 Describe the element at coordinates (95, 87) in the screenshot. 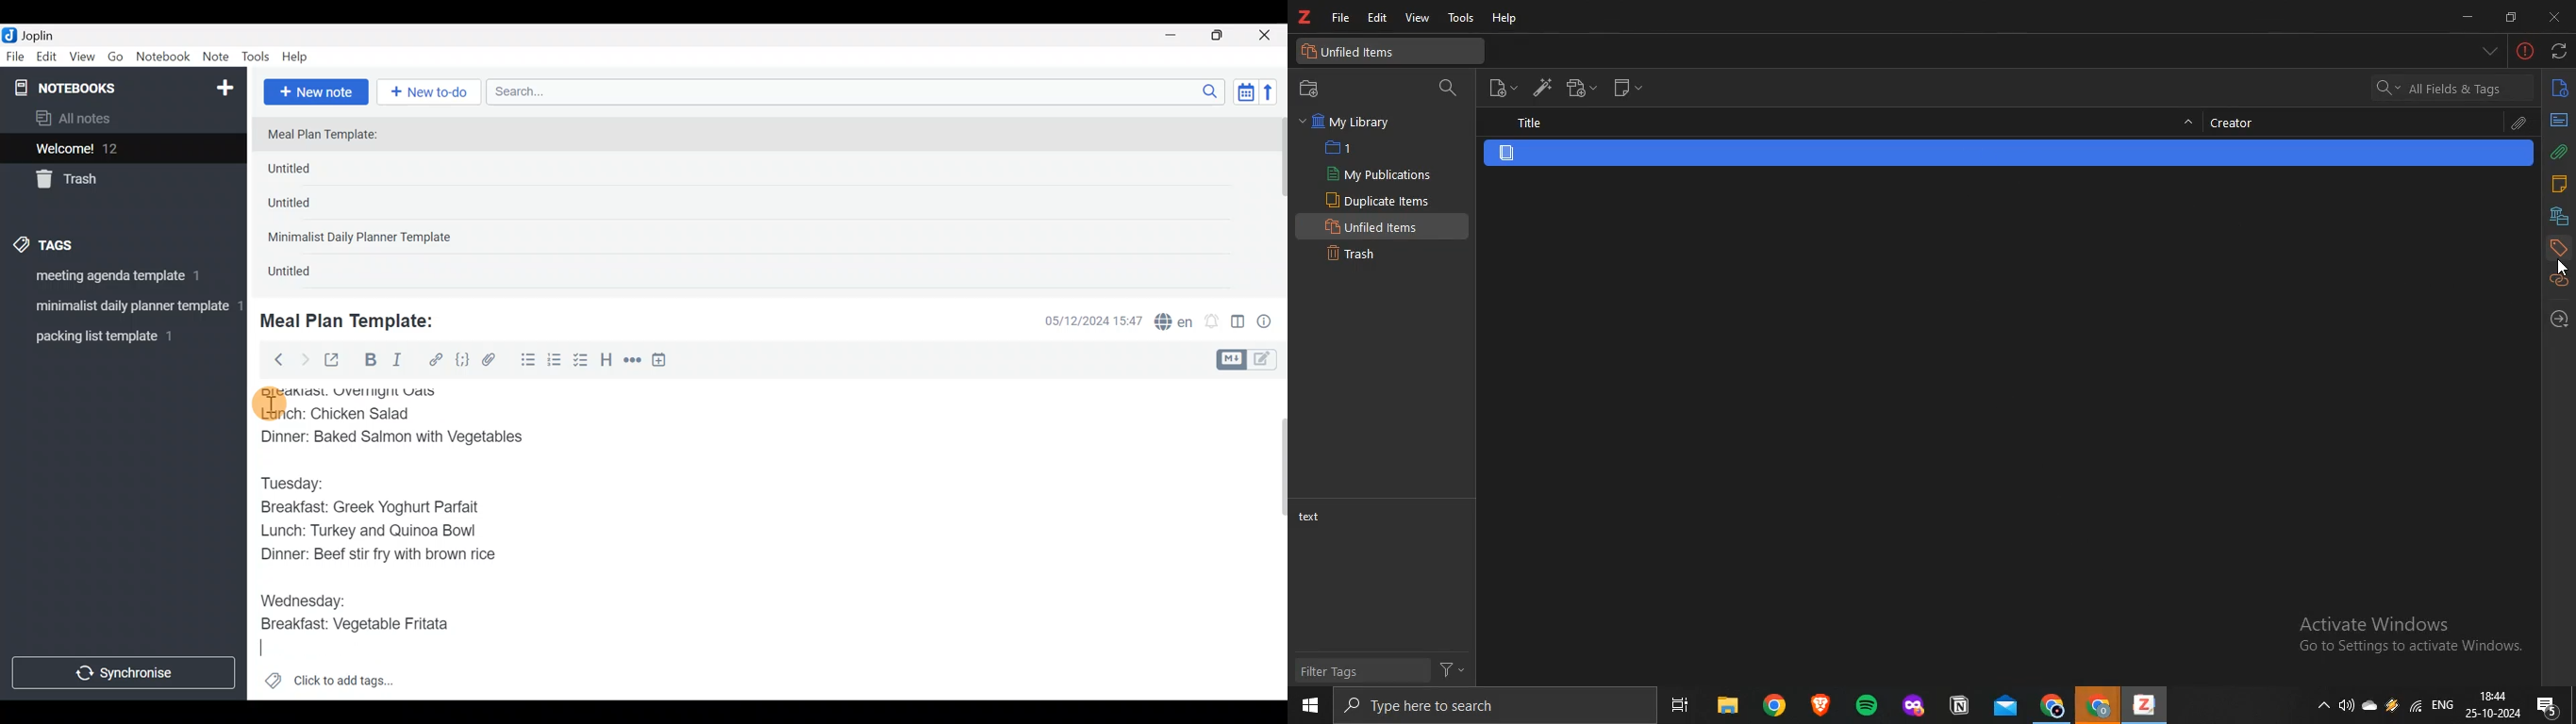

I see `Notebooks` at that location.